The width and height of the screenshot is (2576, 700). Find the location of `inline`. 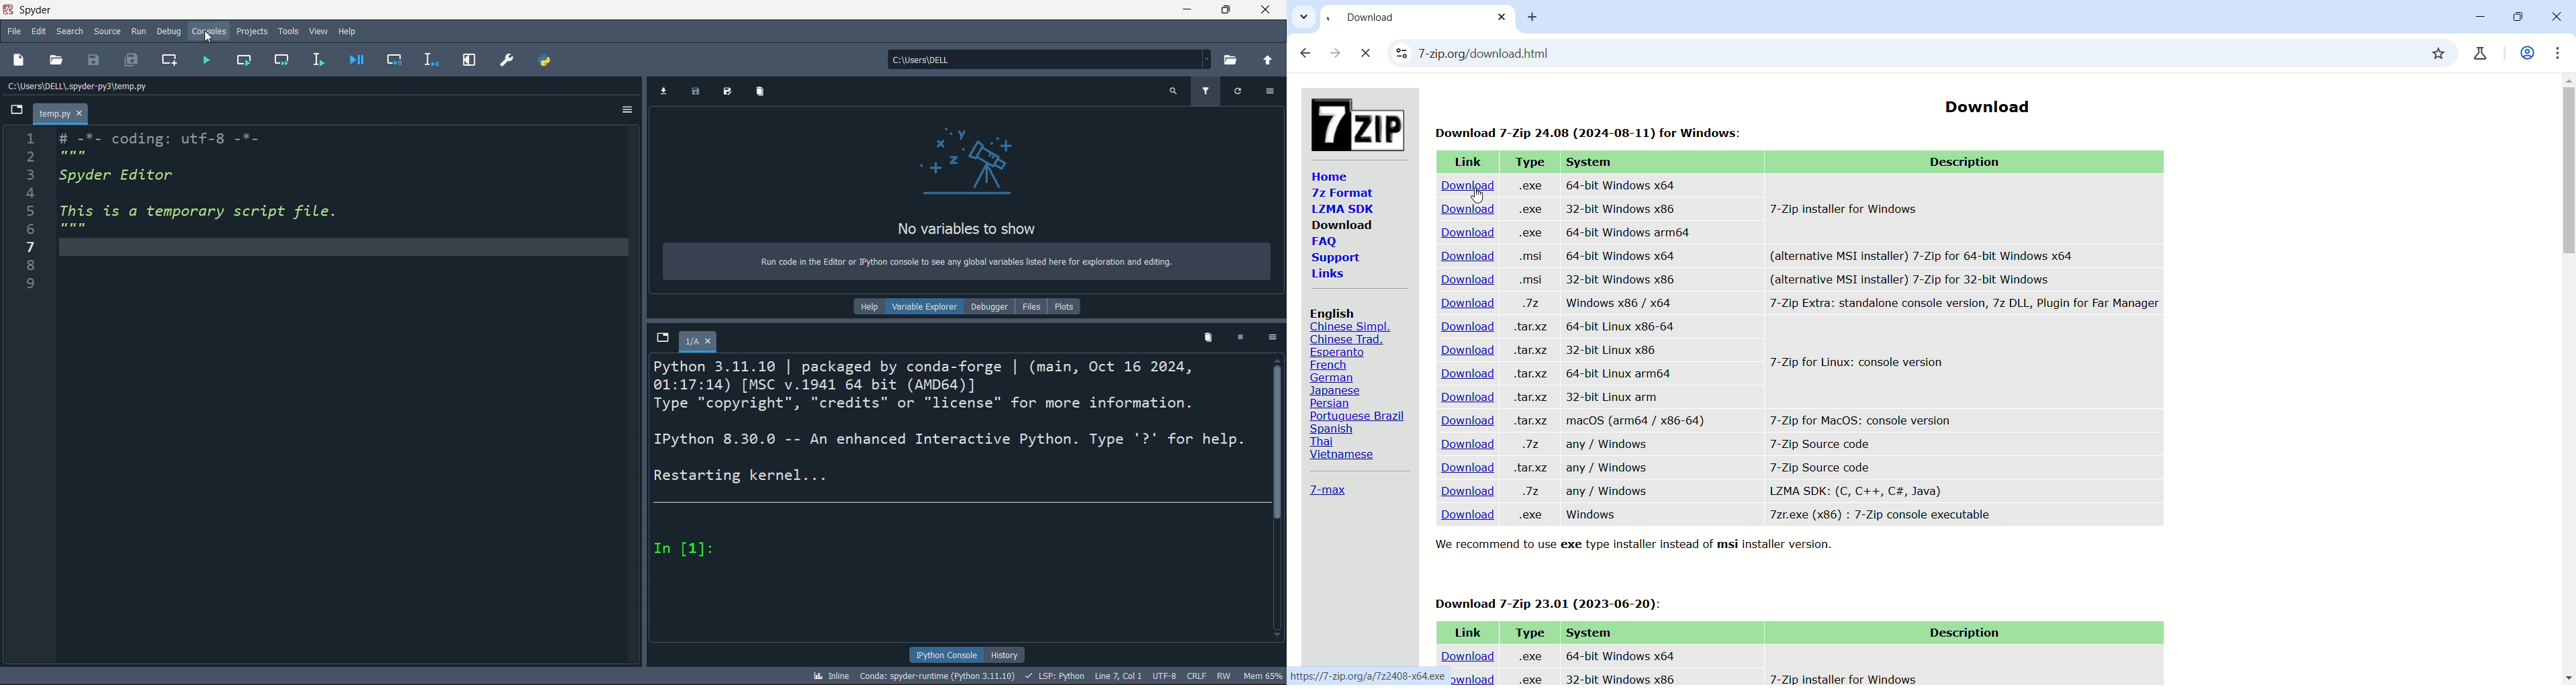

inline is located at coordinates (830, 676).